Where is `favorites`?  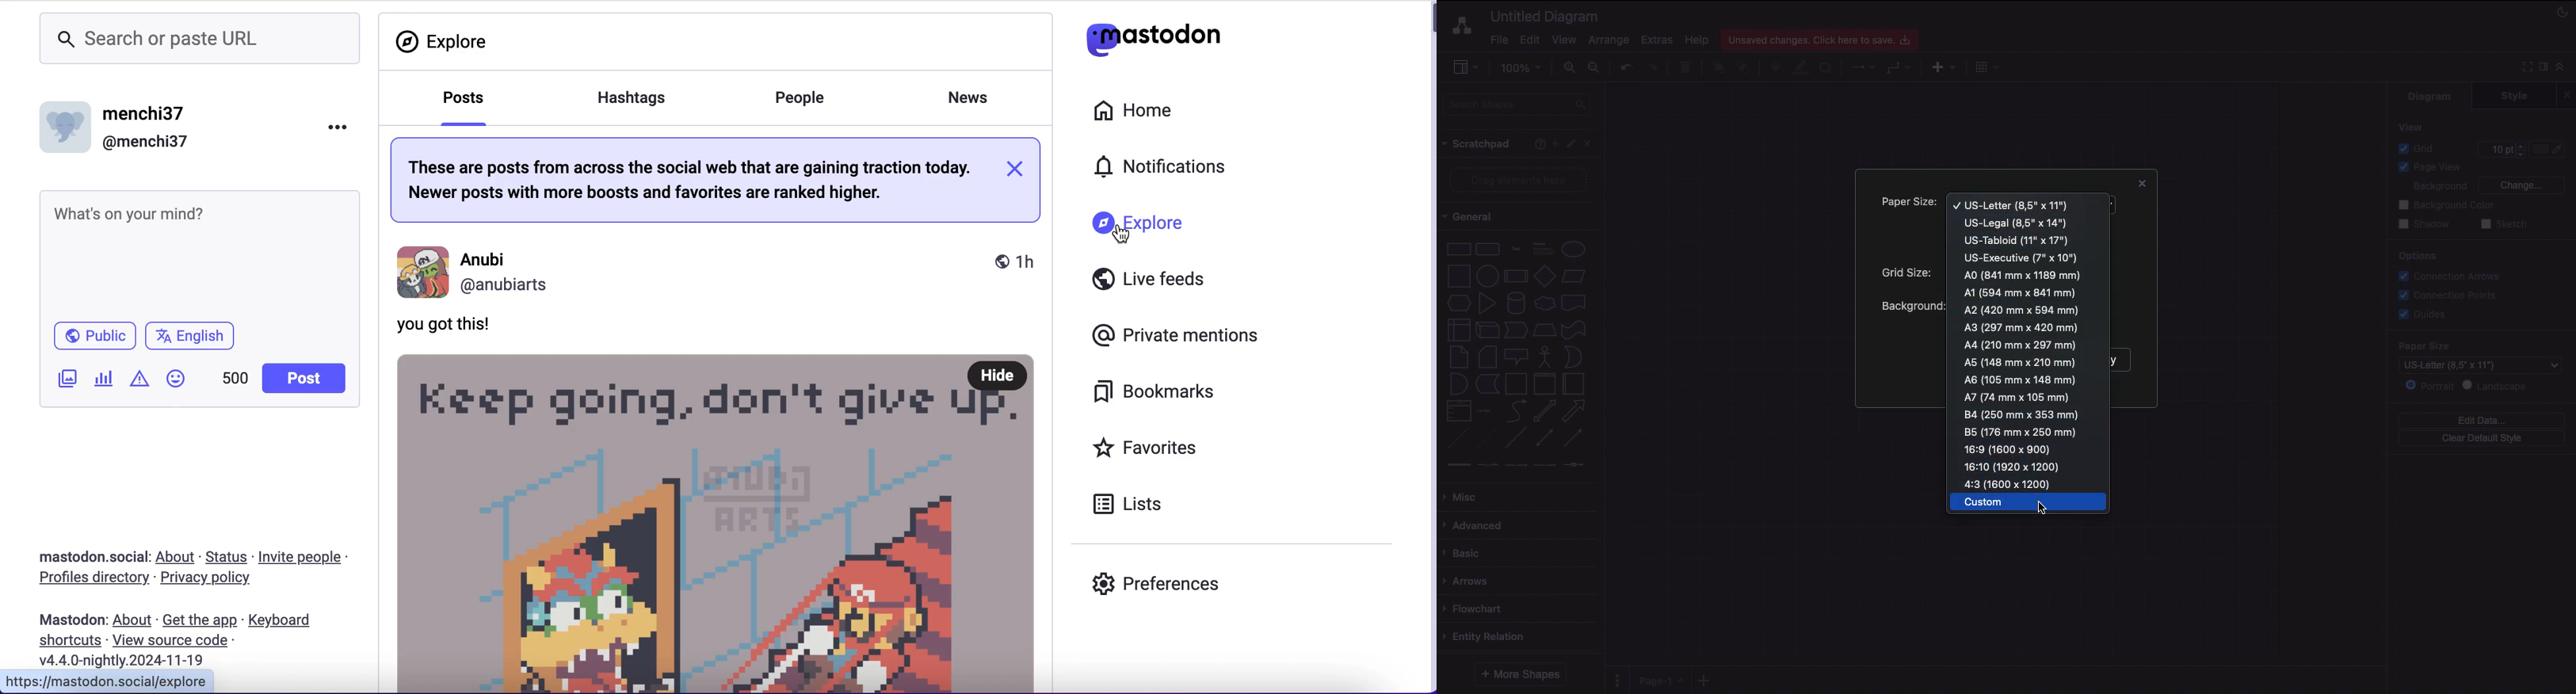
favorites is located at coordinates (1169, 447).